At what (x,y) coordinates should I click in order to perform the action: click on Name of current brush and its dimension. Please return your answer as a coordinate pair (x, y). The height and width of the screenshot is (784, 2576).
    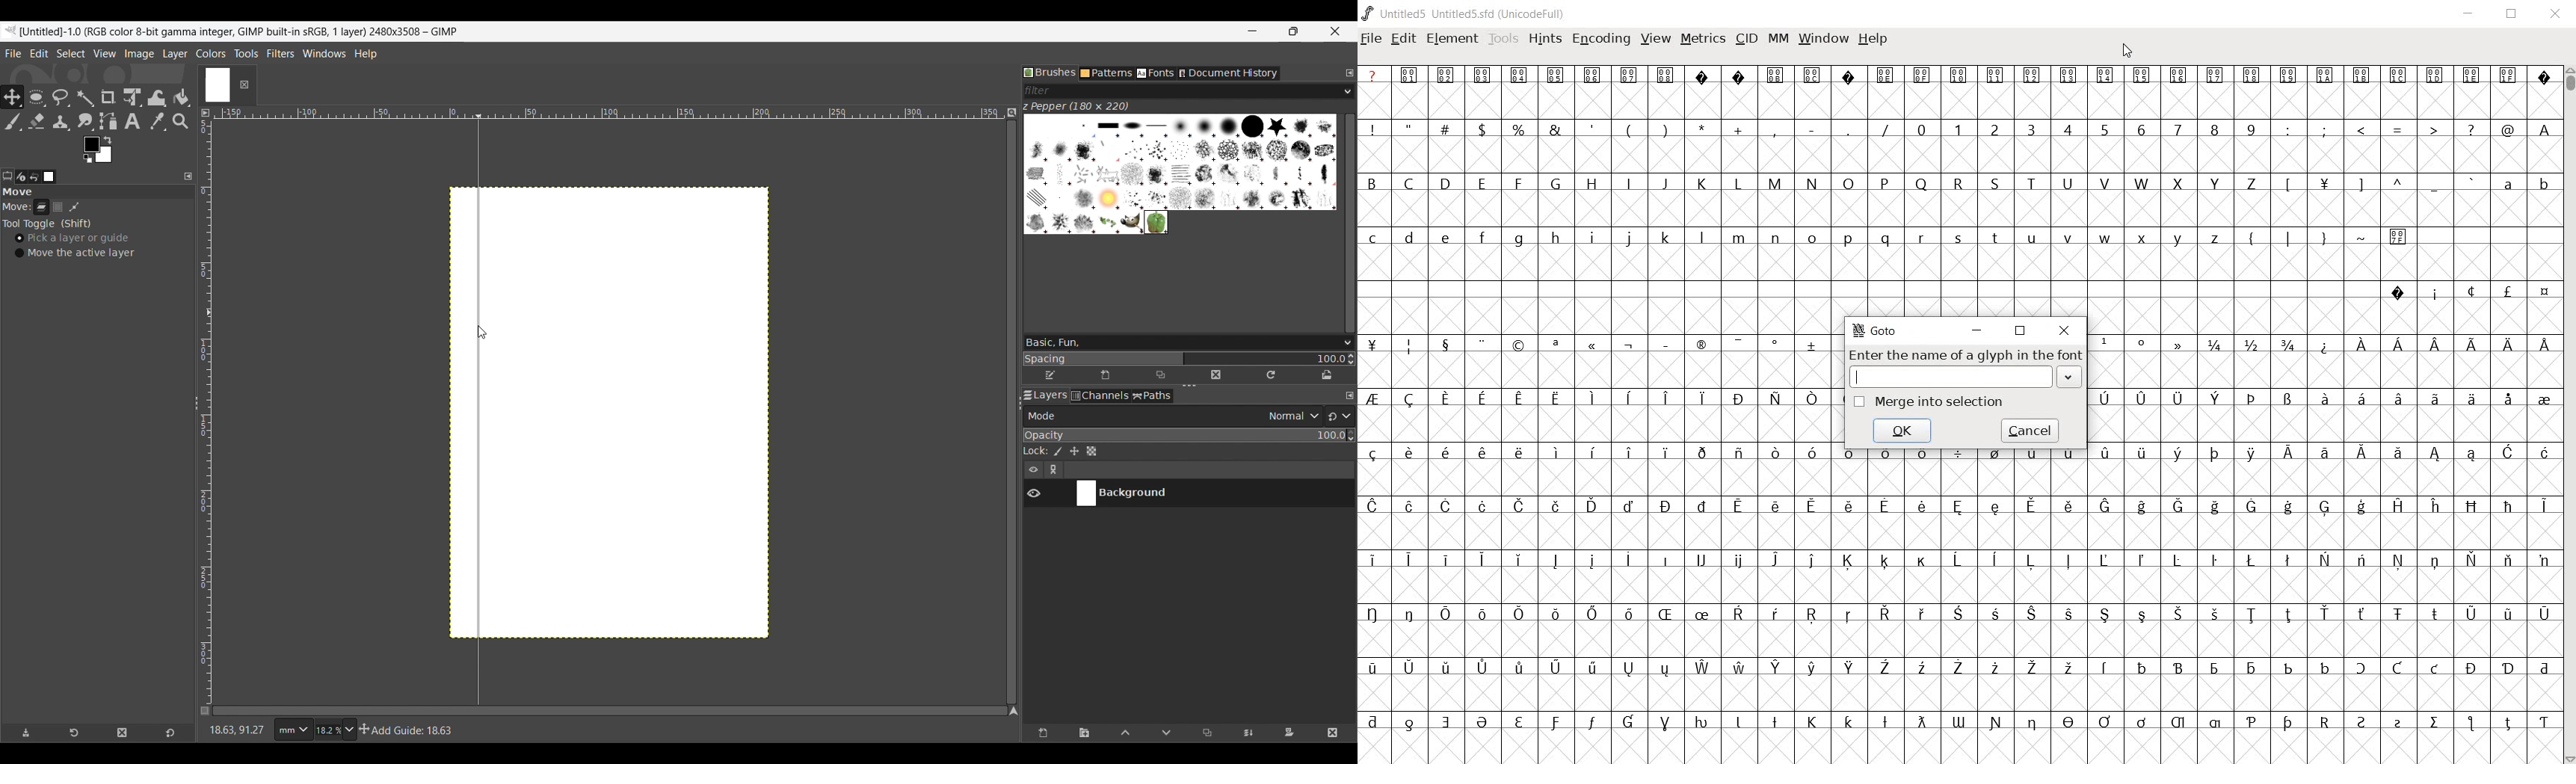
    Looking at the image, I should click on (1076, 107).